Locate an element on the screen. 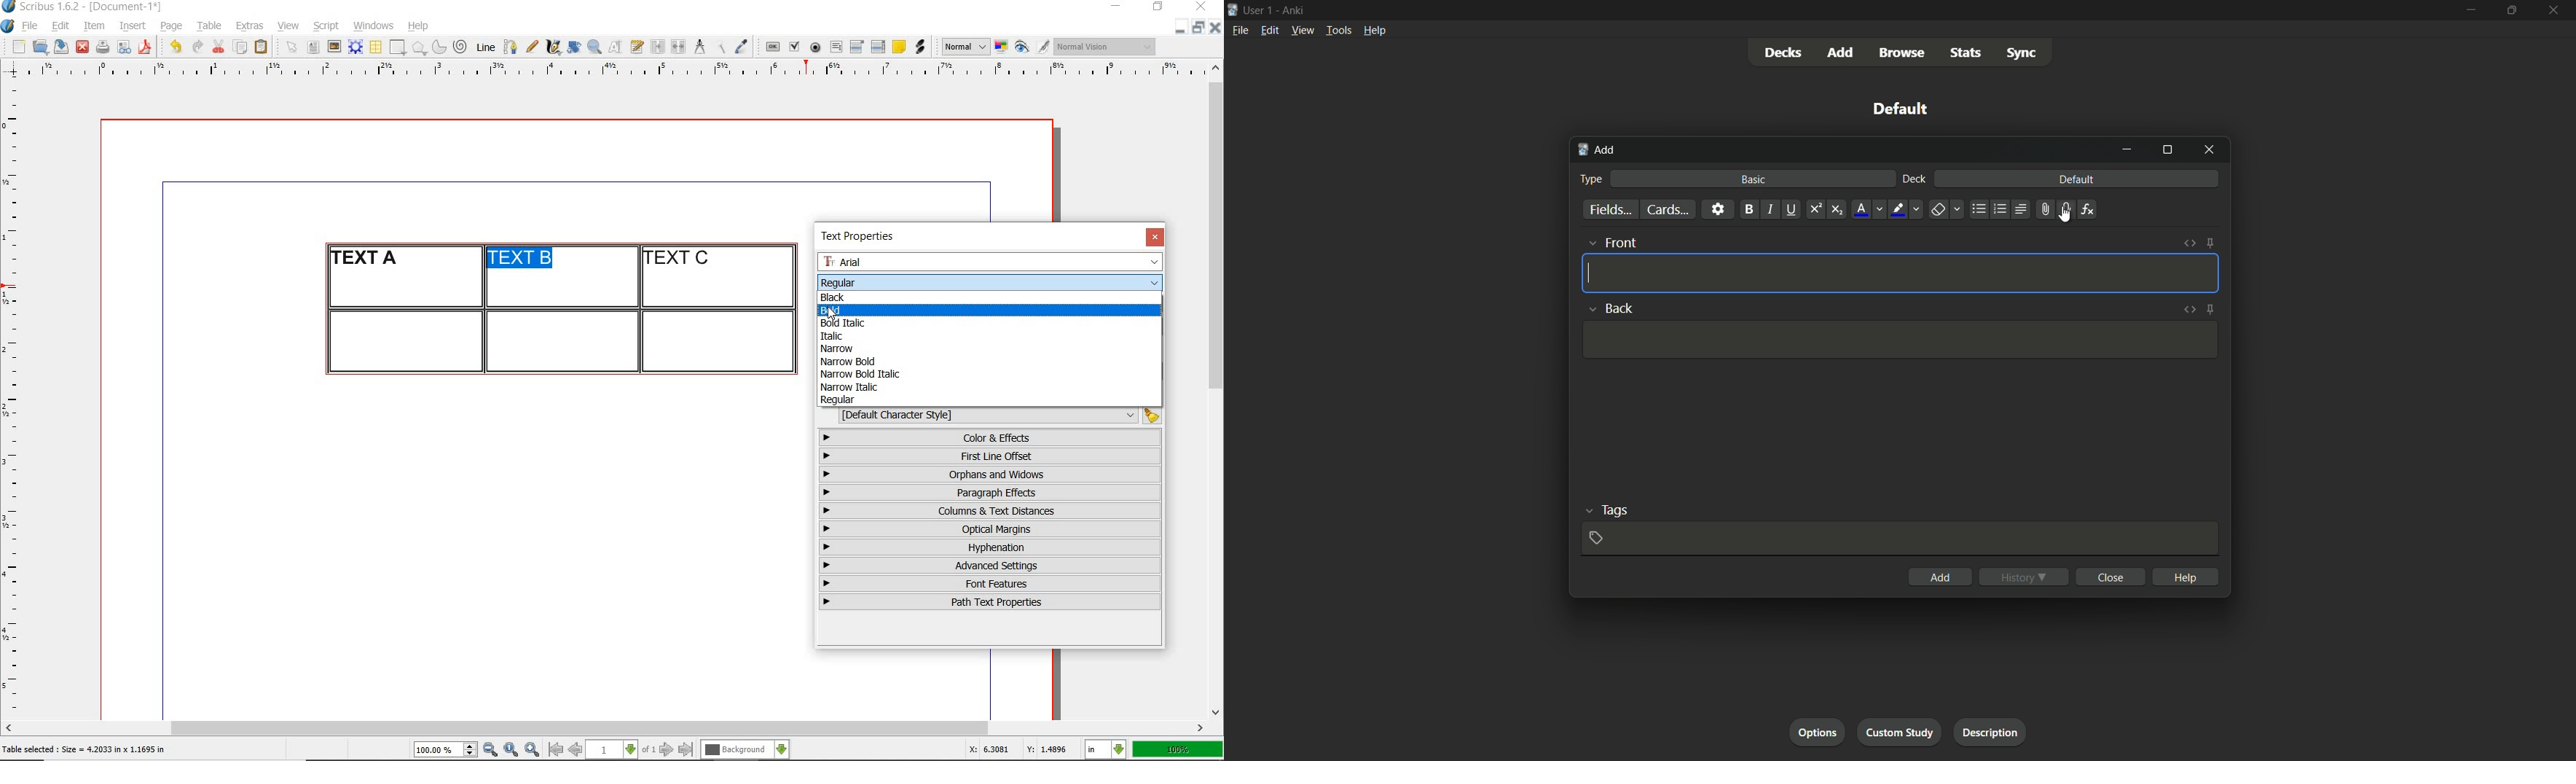  bold is located at coordinates (1746, 209).